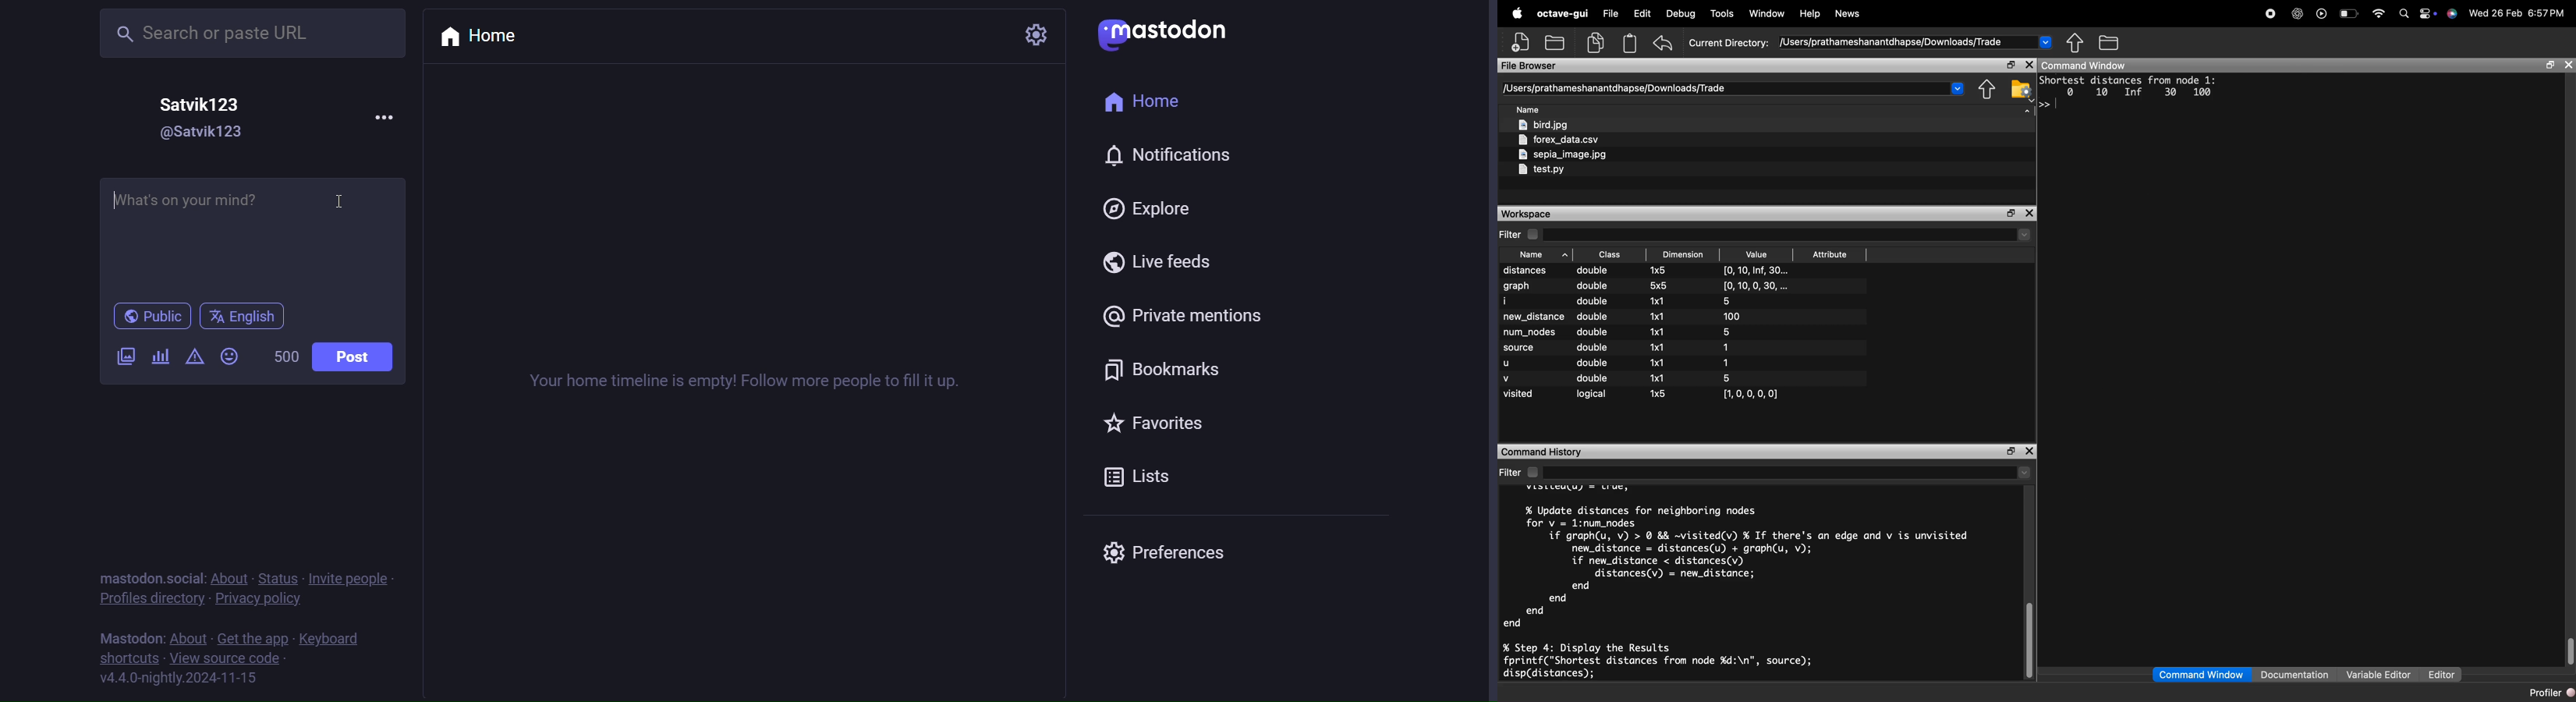  Describe the element at coordinates (151, 317) in the screenshot. I see `public` at that location.